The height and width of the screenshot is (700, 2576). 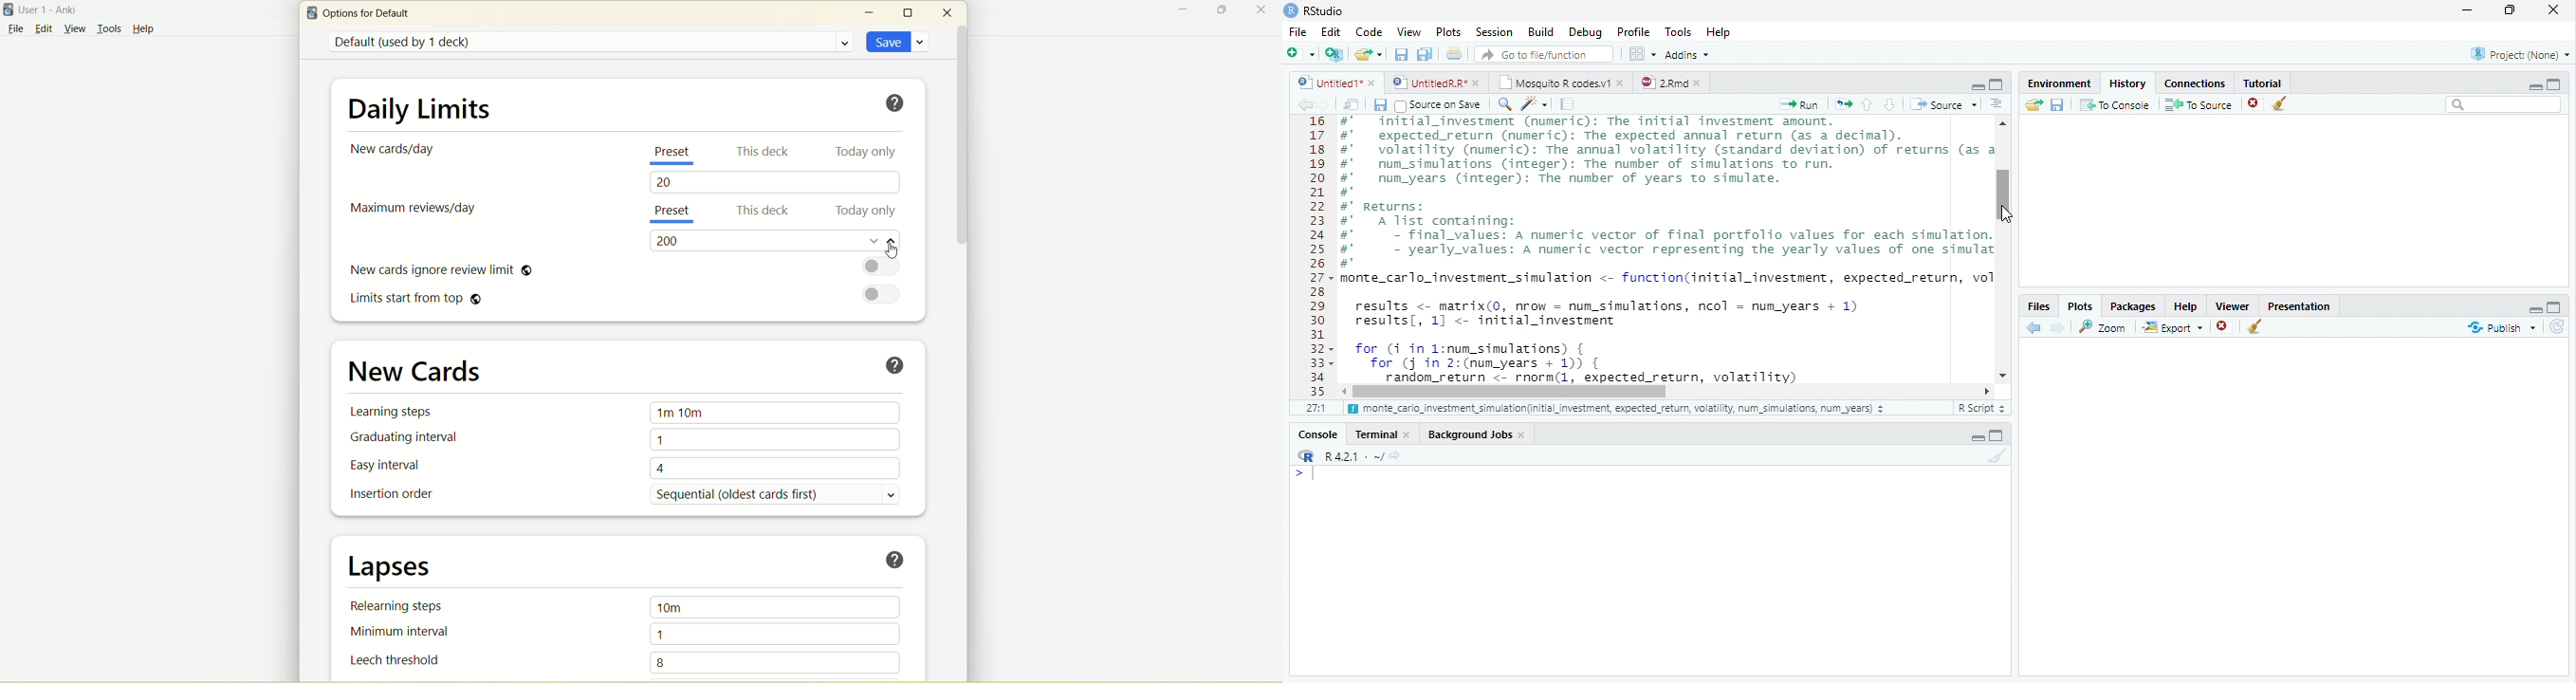 What do you see at coordinates (9, 10) in the screenshot?
I see `logo` at bounding box center [9, 10].